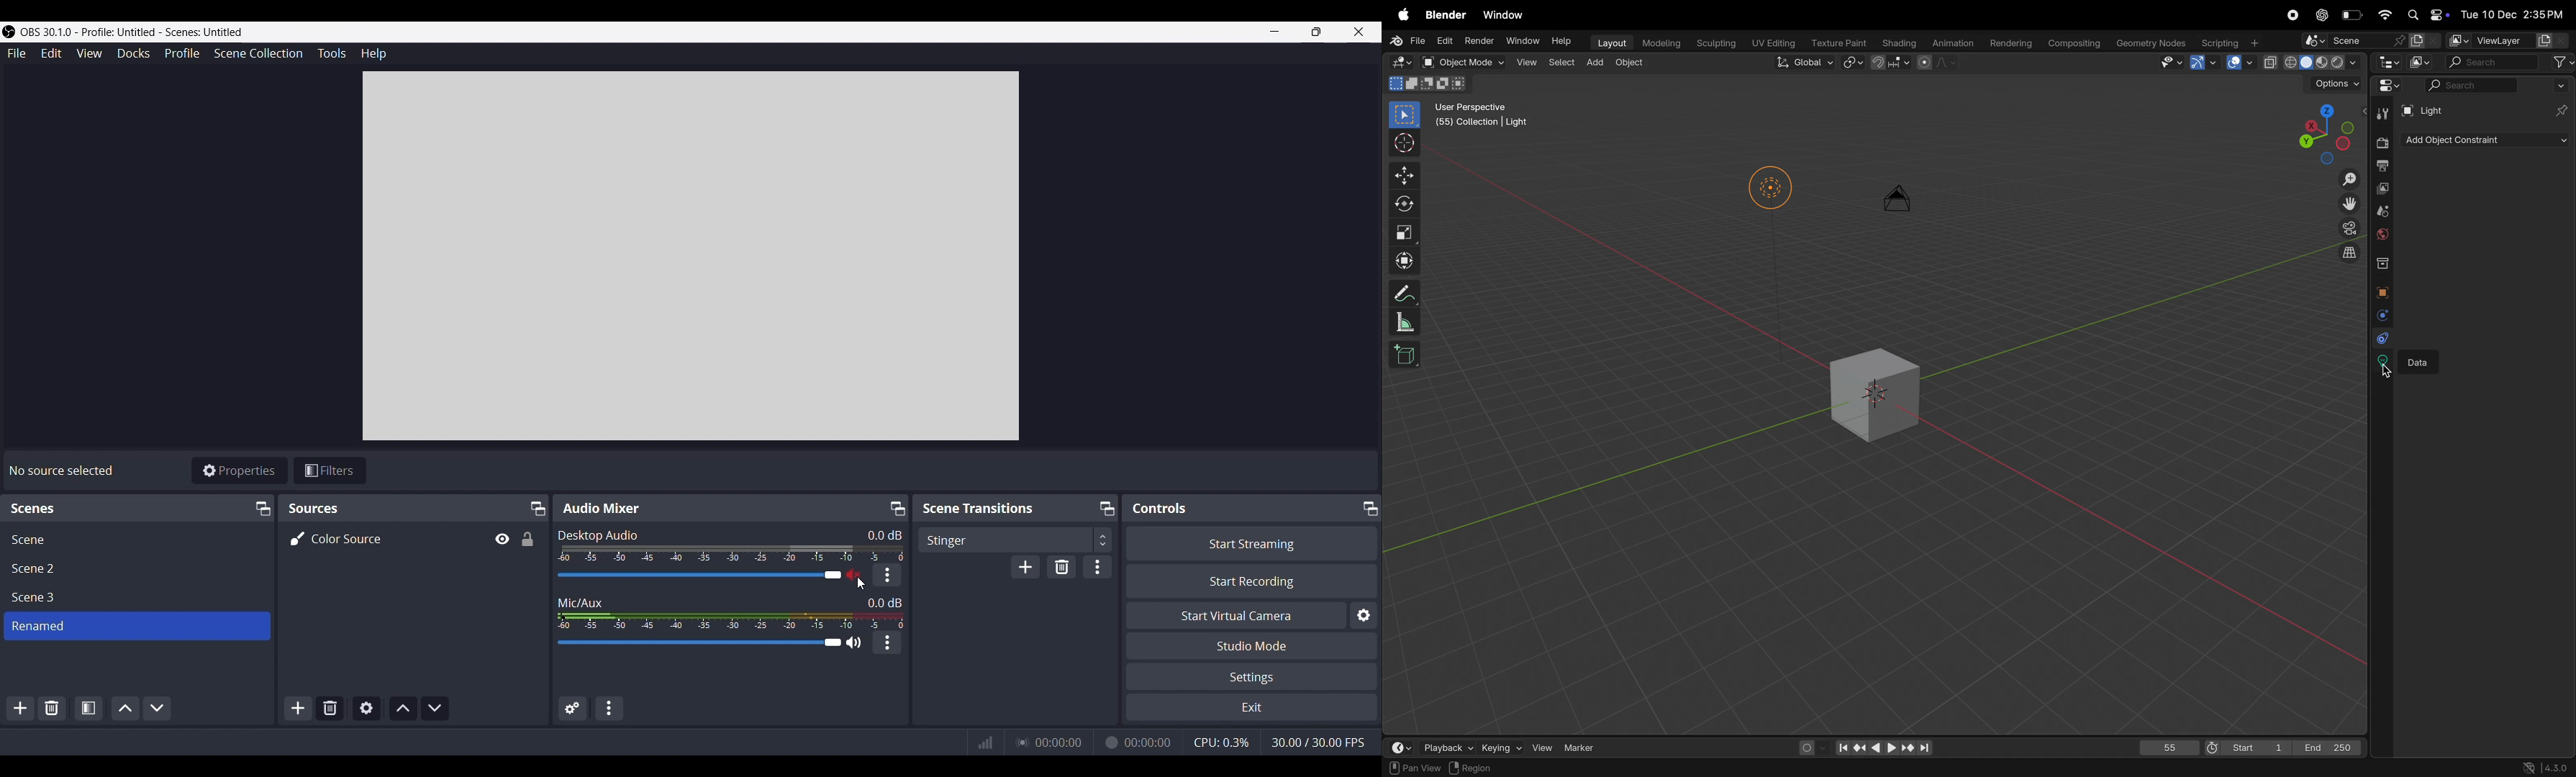  I want to click on Cursor position unchanged after clicking on mute desktop audio, so click(862, 583).